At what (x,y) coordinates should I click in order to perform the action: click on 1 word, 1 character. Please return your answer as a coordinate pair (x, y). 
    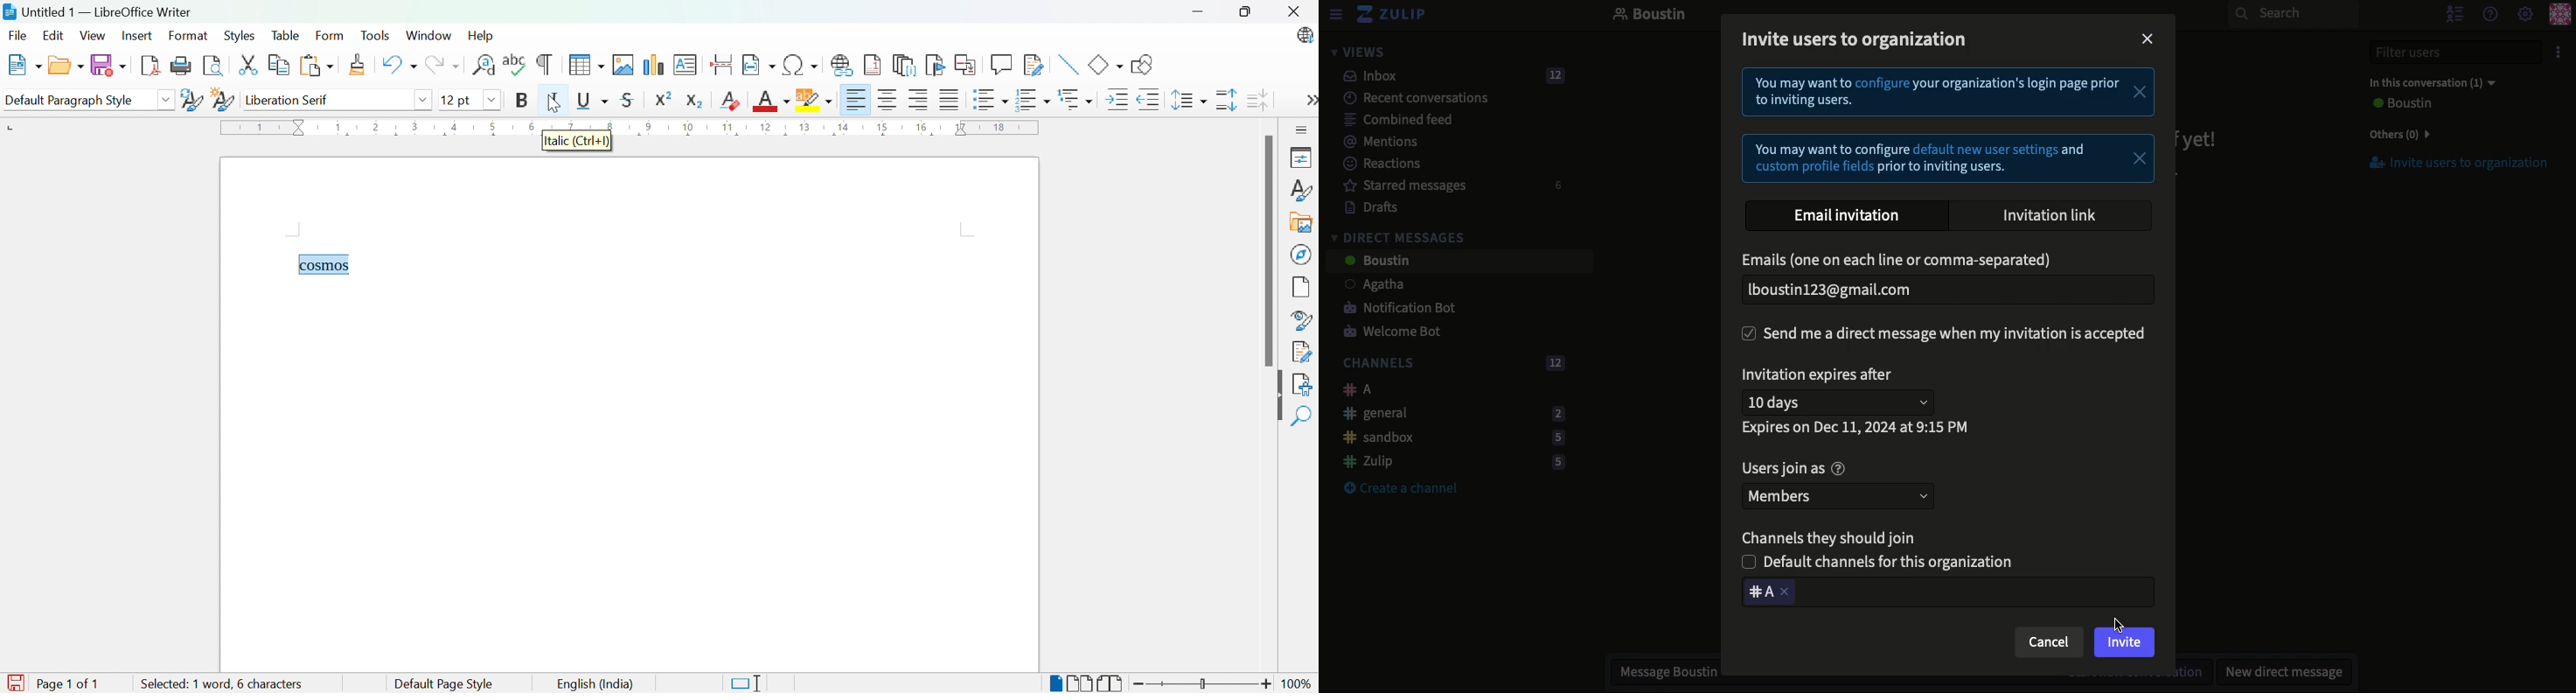
    Looking at the image, I should click on (248, 683).